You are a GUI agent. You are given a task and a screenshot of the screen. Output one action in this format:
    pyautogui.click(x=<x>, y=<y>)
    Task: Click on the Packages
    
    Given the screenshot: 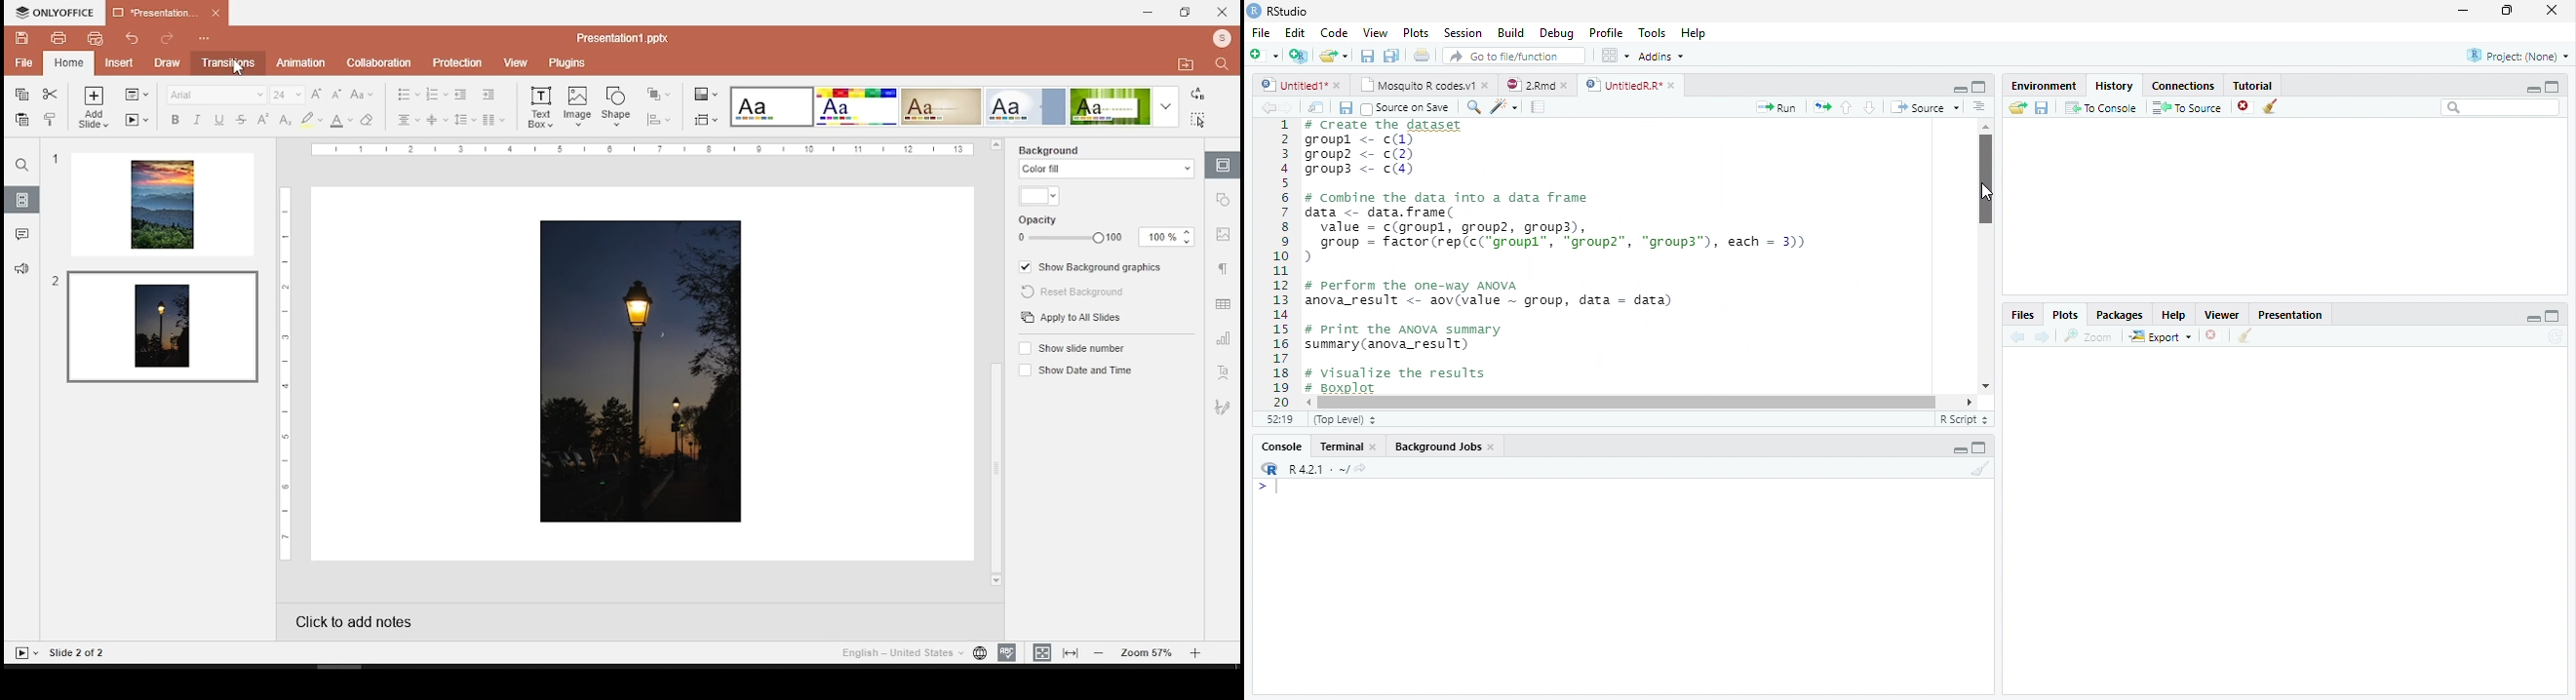 What is the action you would take?
    pyautogui.click(x=2122, y=315)
    